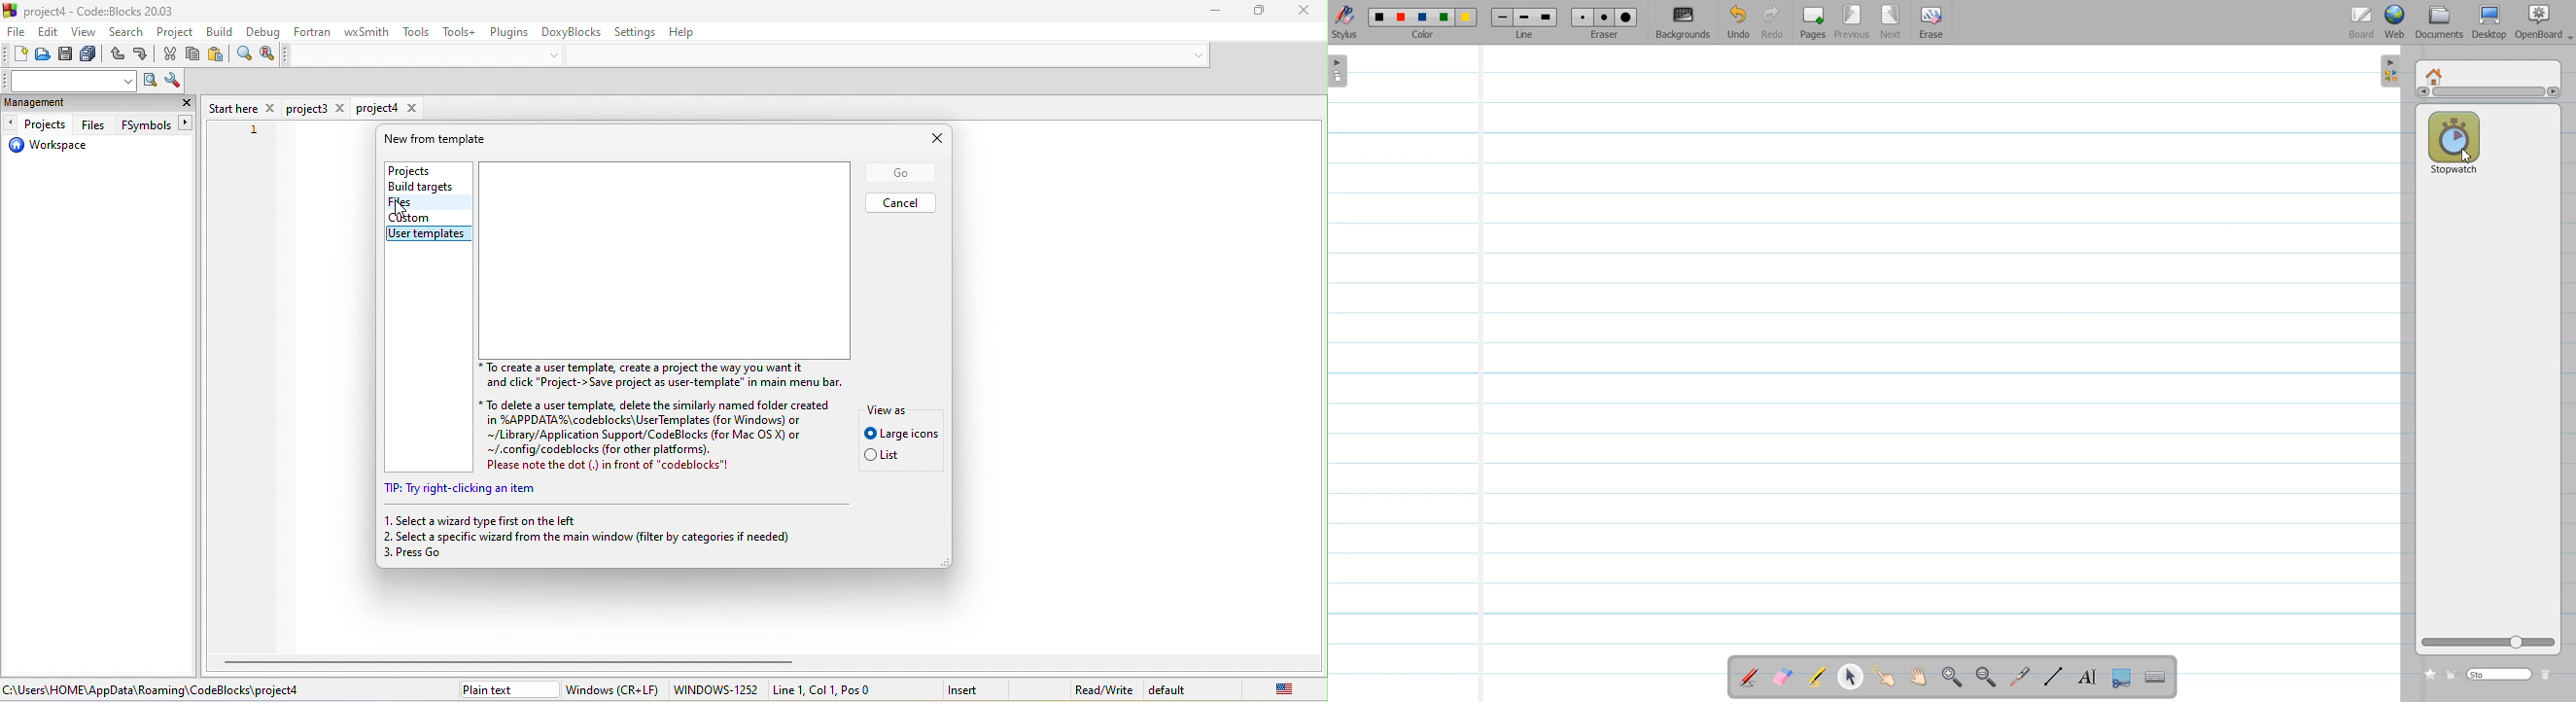 This screenshot has width=2576, height=728. What do you see at coordinates (2500, 673) in the screenshot?
I see `Search bar` at bounding box center [2500, 673].